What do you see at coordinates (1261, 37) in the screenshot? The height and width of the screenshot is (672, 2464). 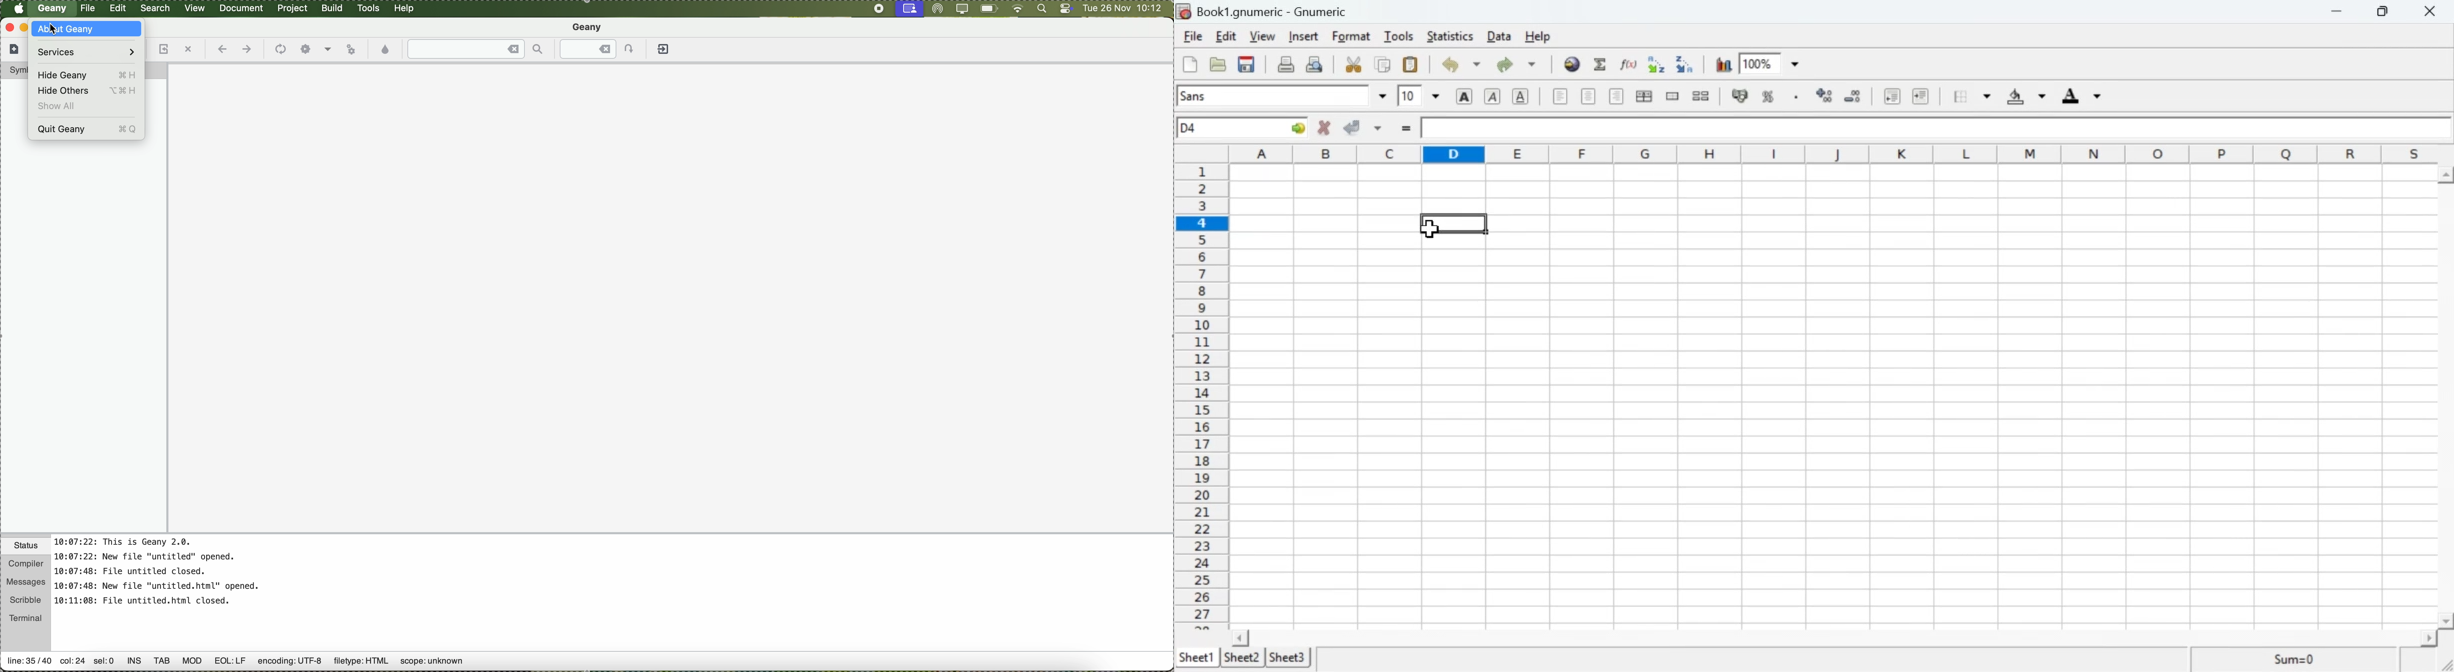 I see `View` at bounding box center [1261, 37].